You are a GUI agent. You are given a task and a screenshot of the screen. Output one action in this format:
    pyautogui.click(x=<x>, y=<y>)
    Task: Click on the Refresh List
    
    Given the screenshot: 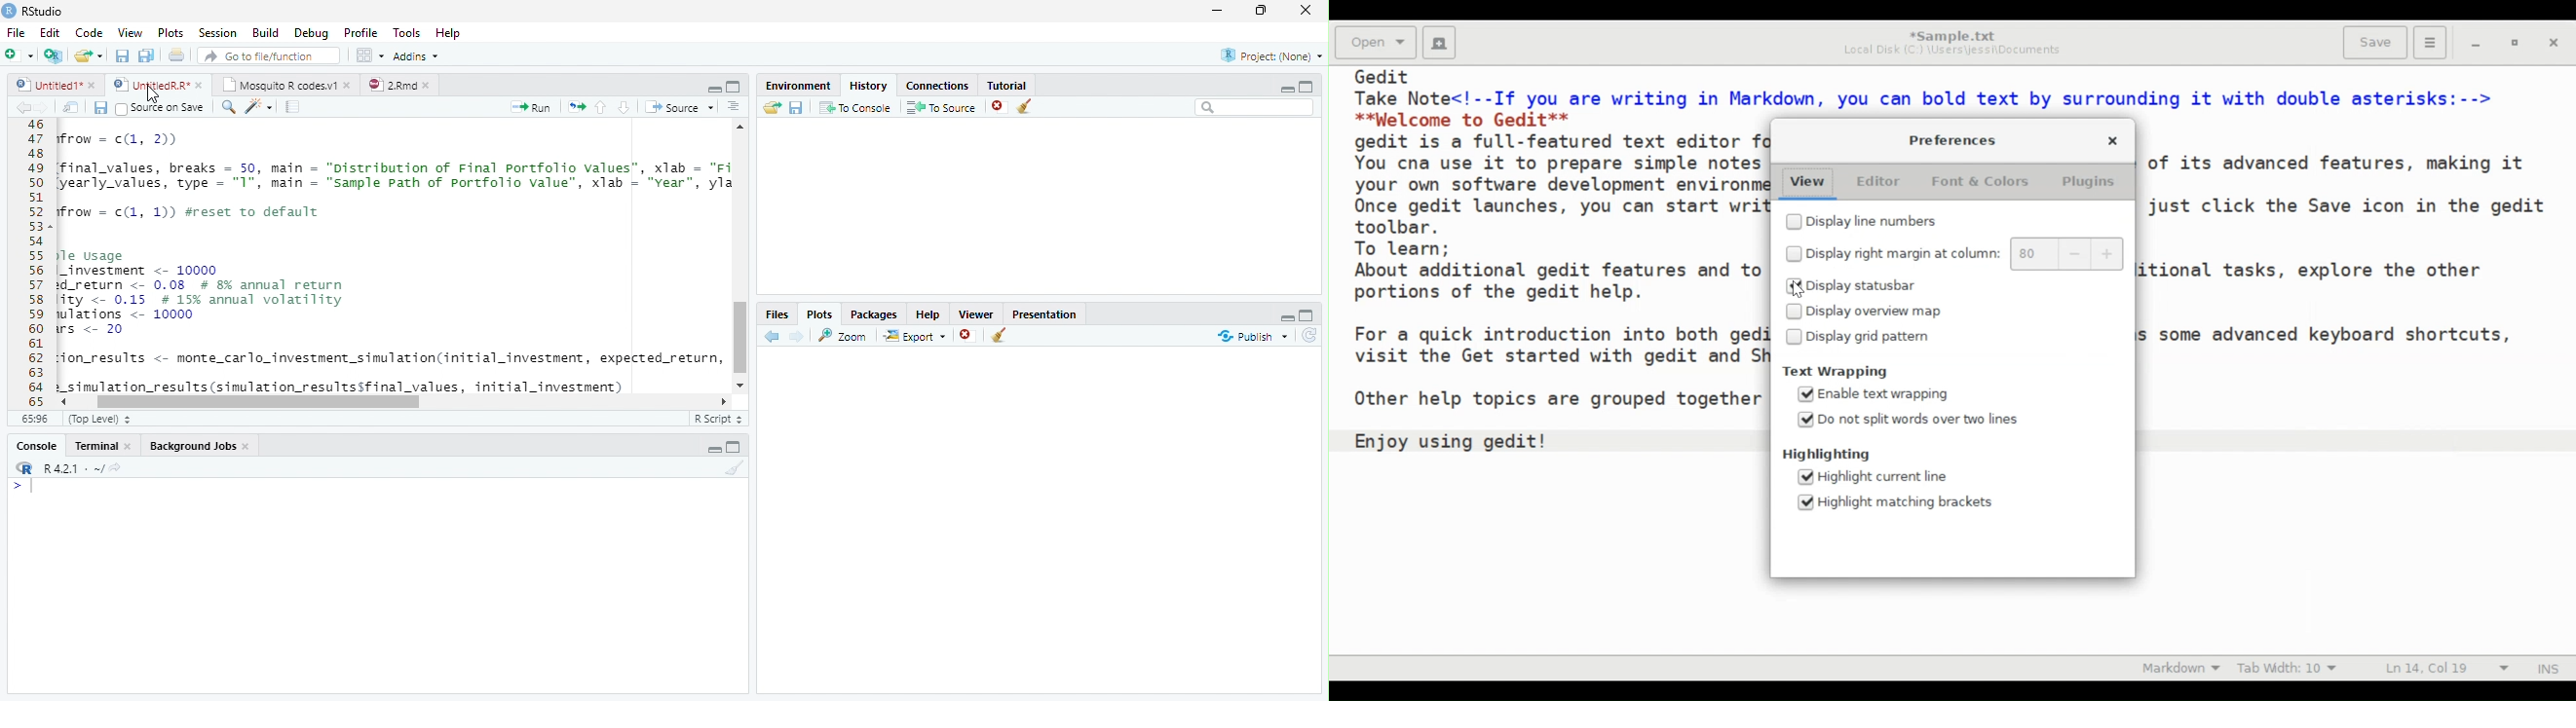 What is the action you would take?
    pyautogui.click(x=1310, y=336)
    